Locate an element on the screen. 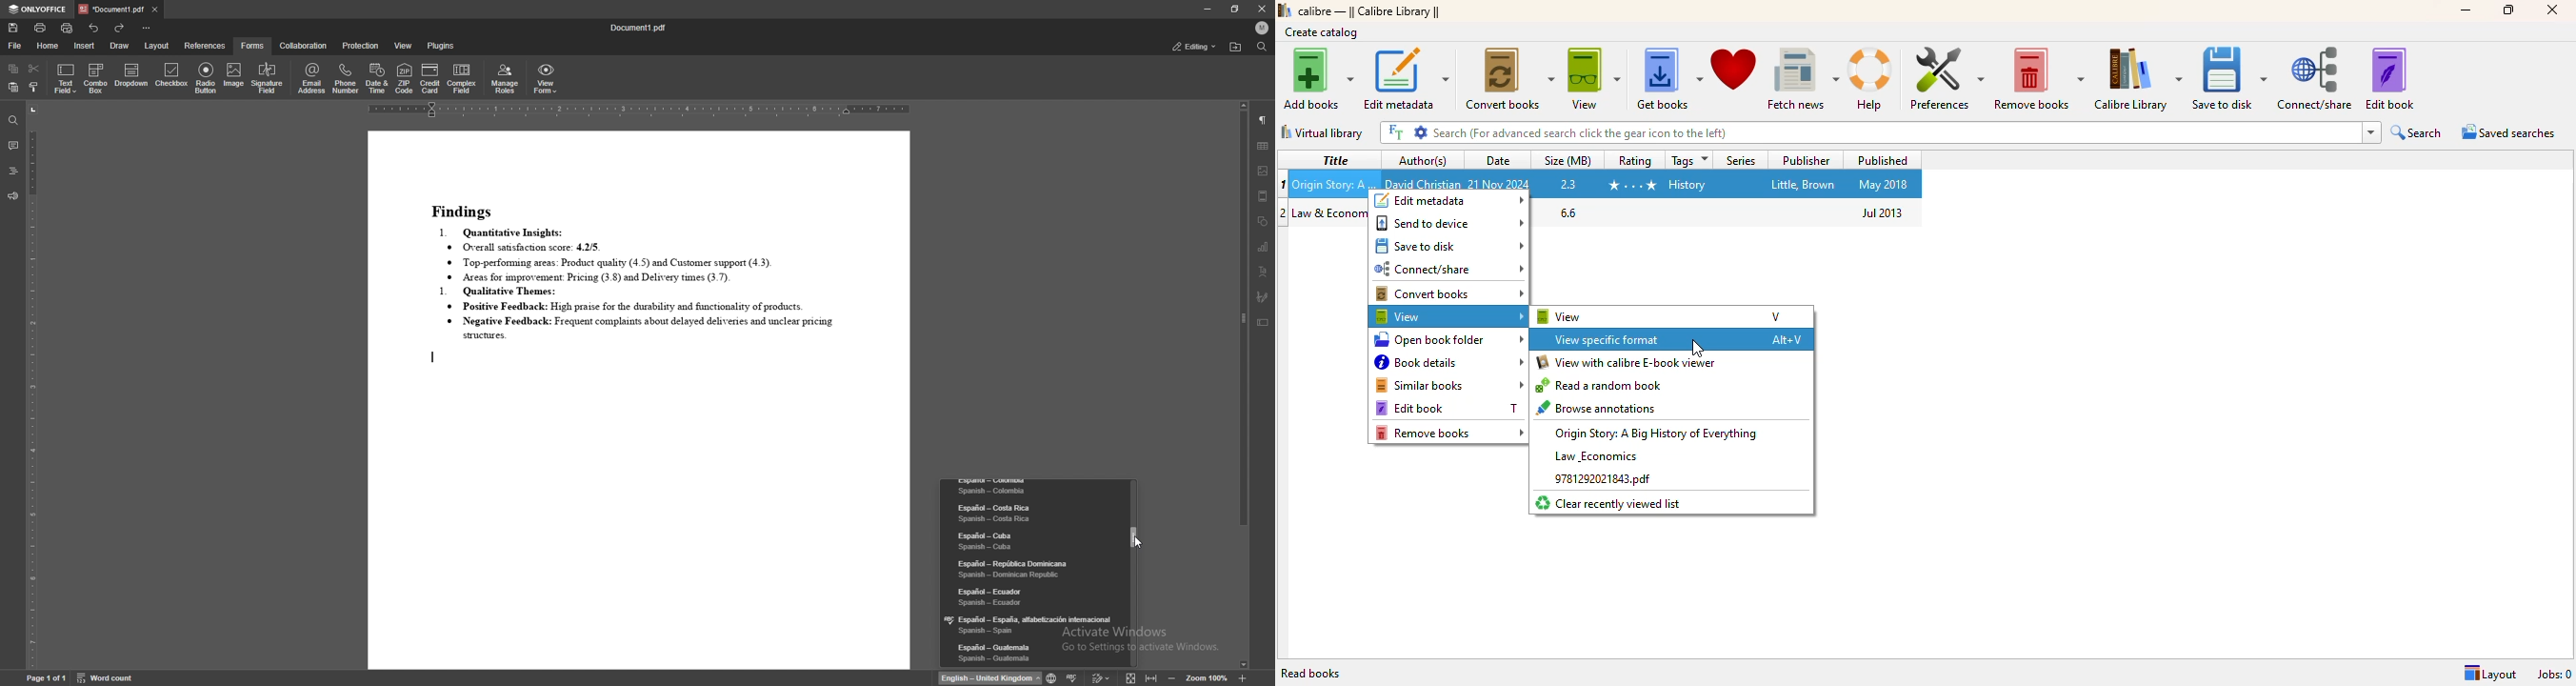 Image resolution: width=2576 pixels, height=700 pixels. save to disk is located at coordinates (1450, 246).